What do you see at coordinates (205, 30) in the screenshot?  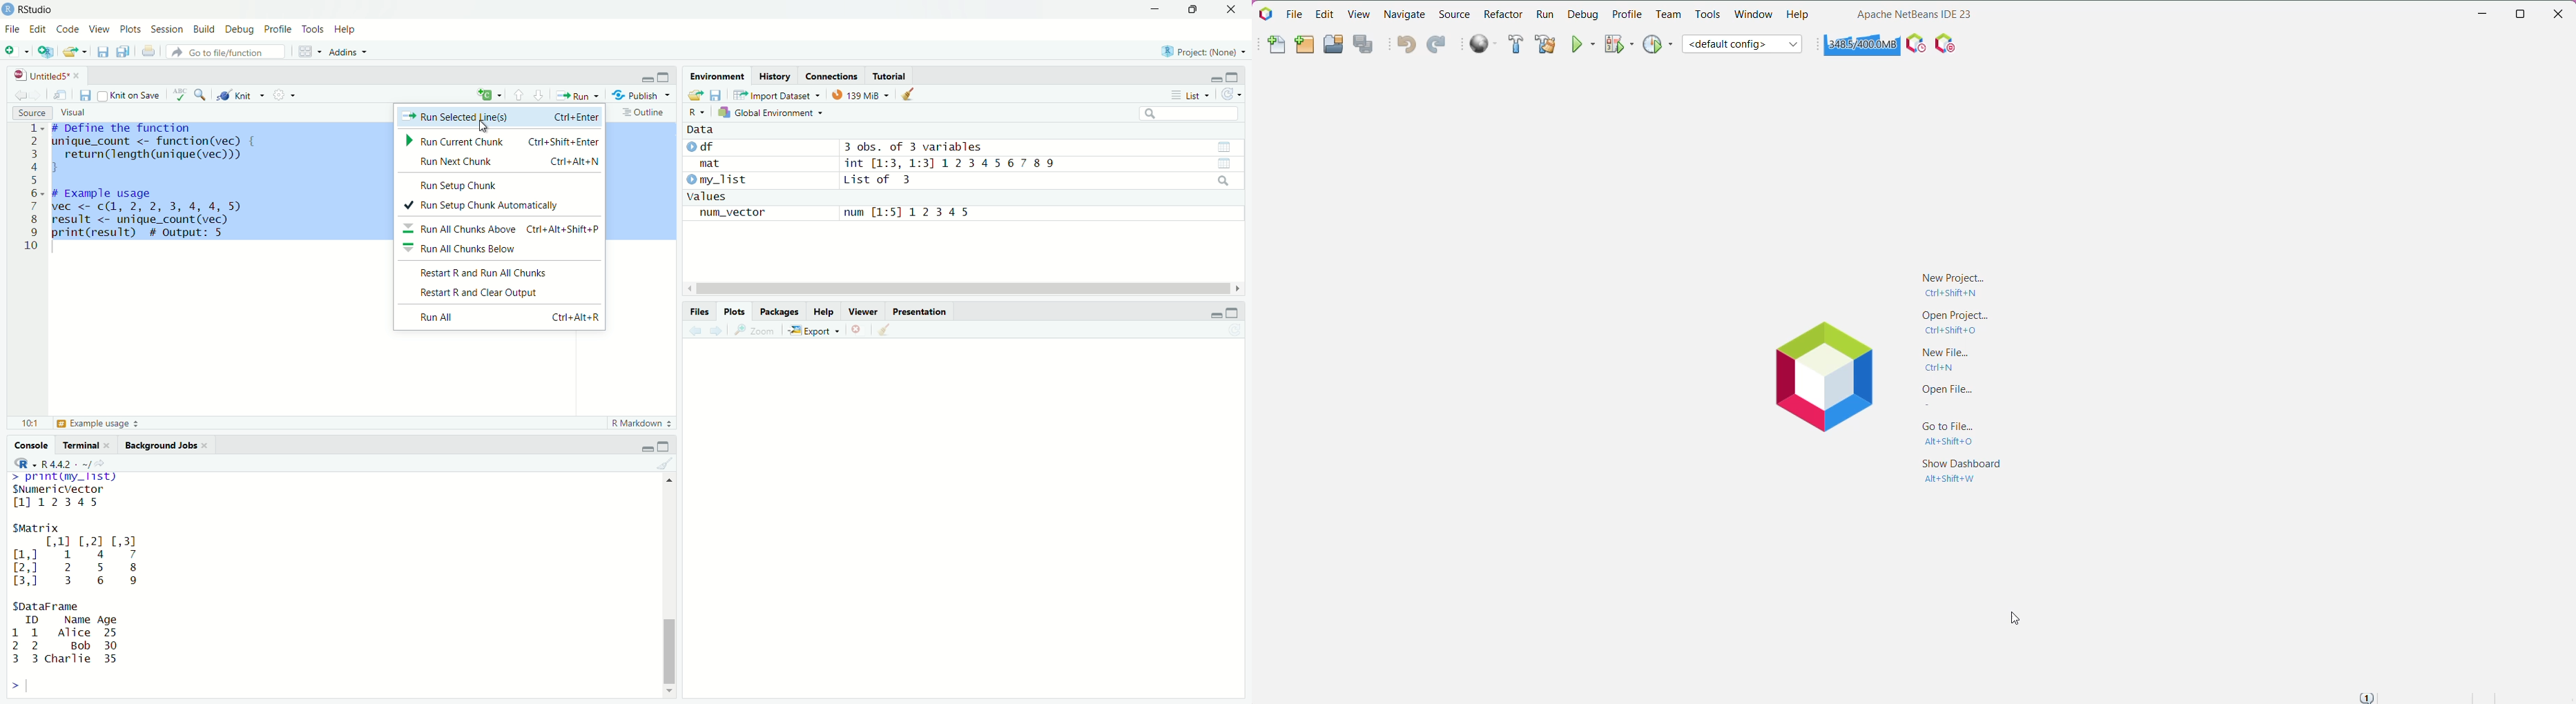 I see `Build` at bounding box center [205, 30].